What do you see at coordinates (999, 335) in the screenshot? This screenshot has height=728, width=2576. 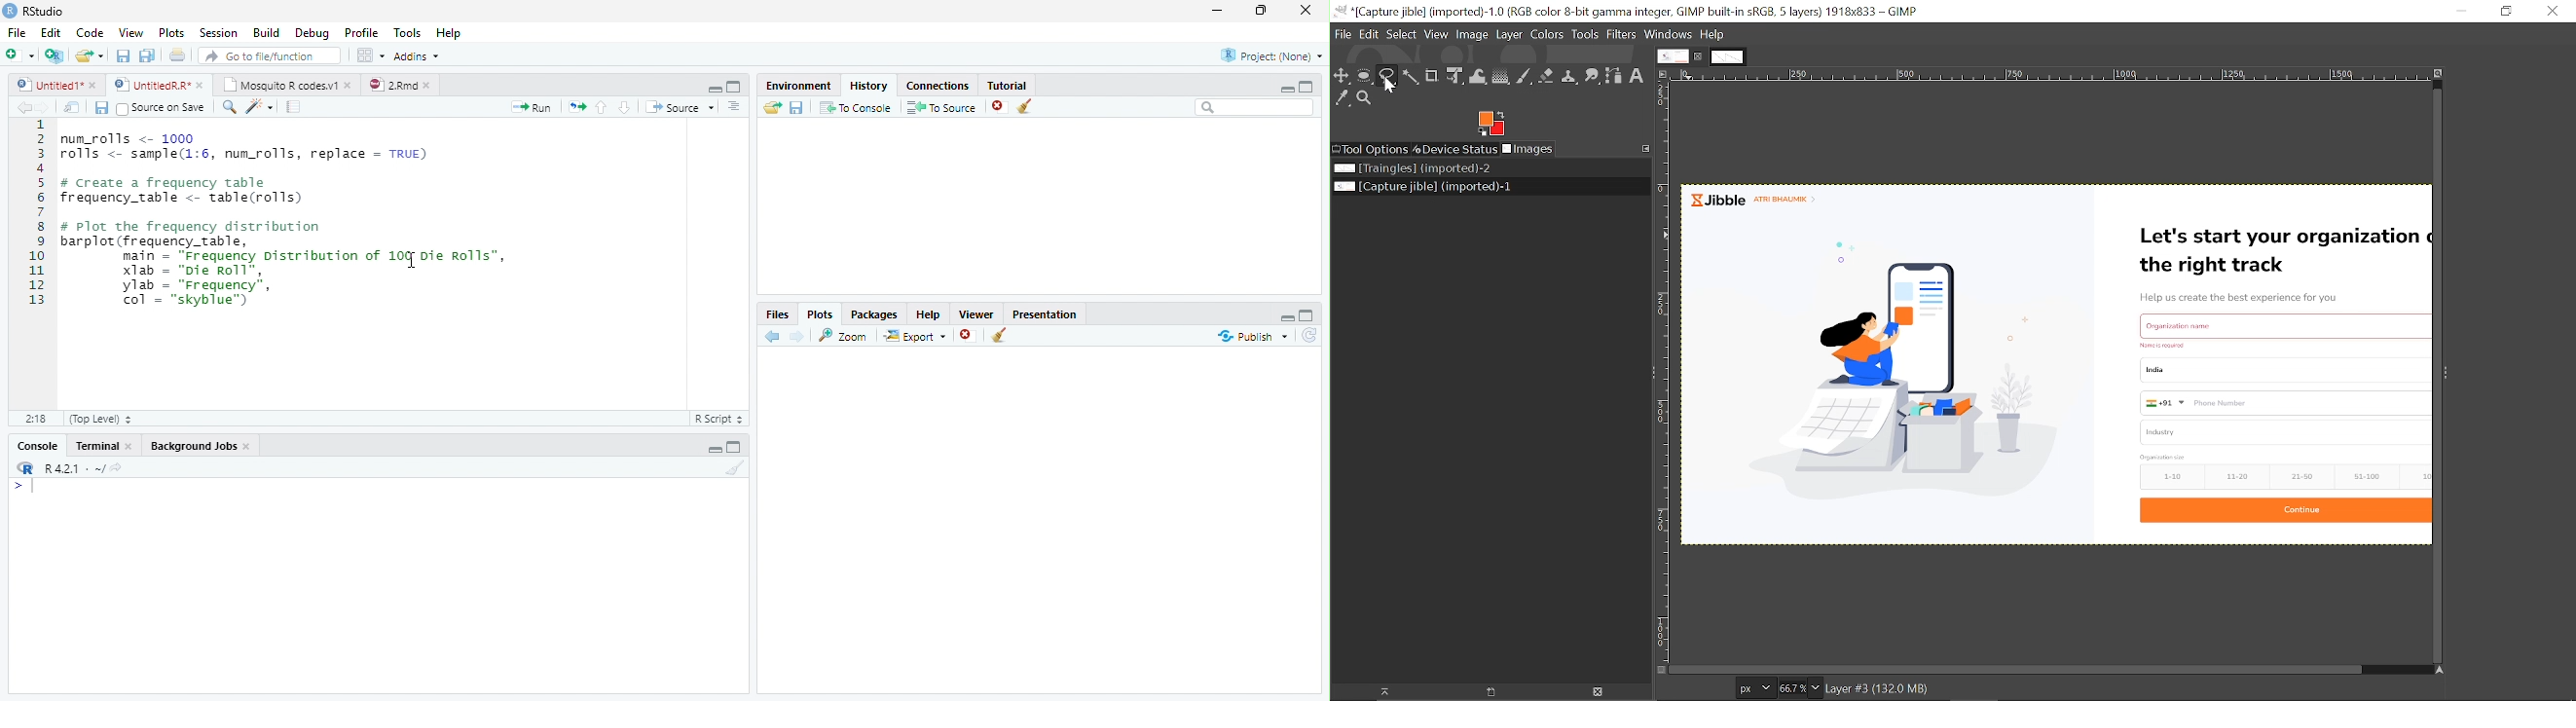 I see `Clear` at bounding box center [999, 335].